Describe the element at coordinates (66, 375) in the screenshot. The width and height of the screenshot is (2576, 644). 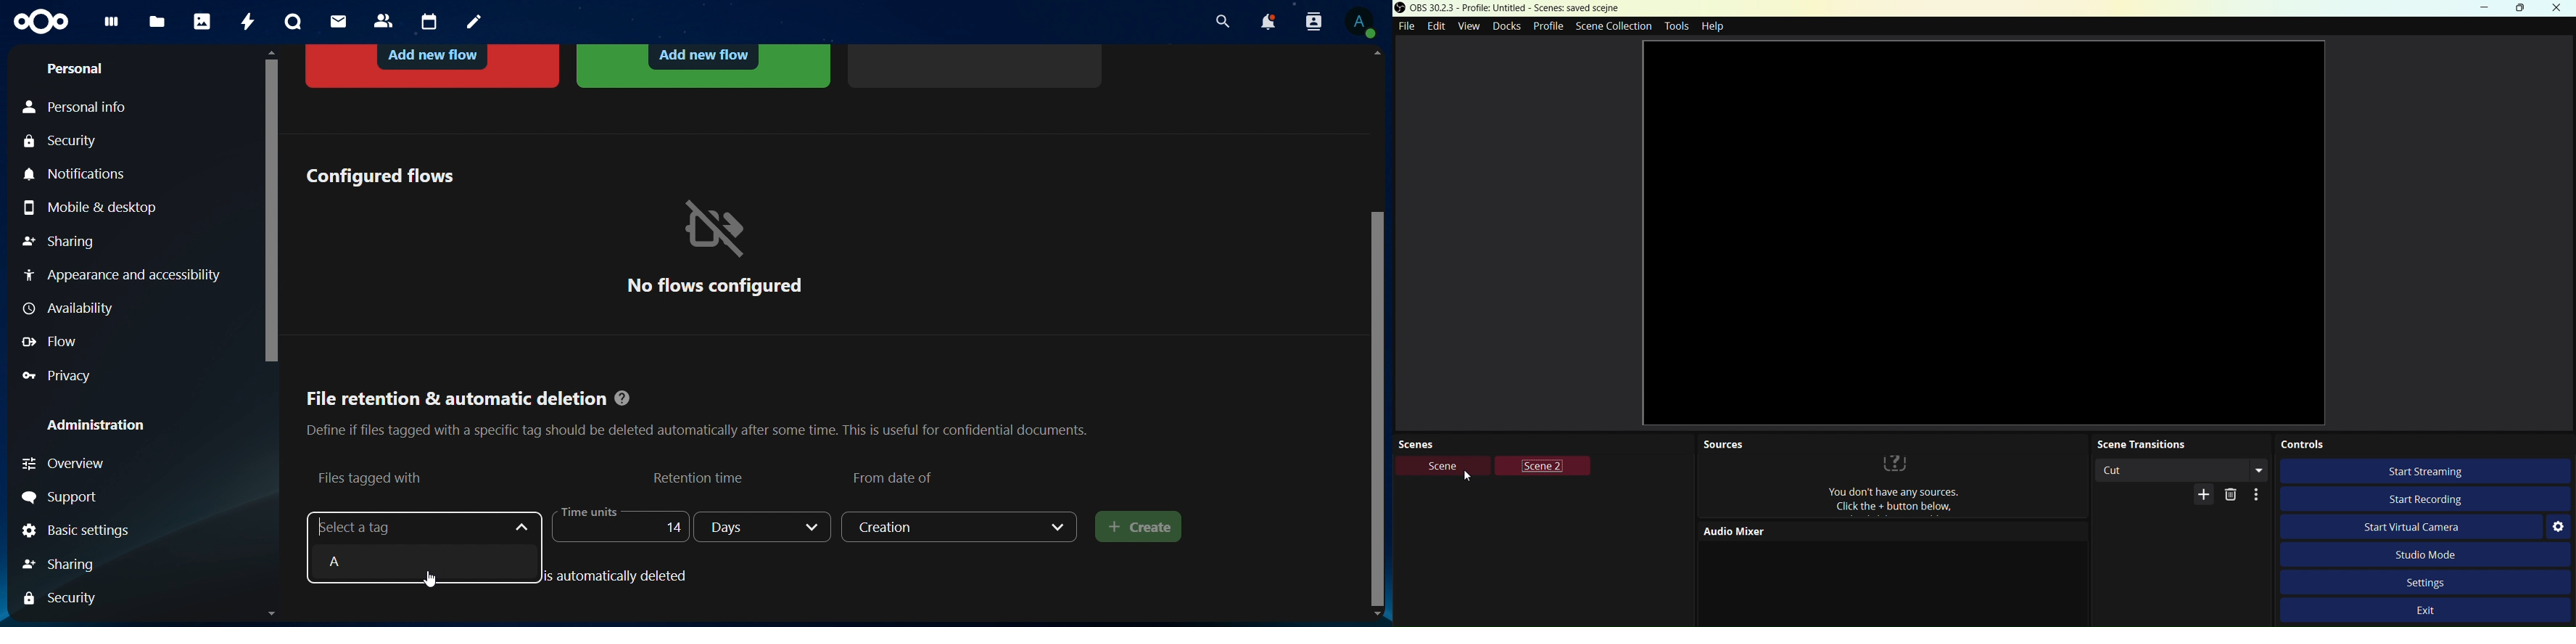
I see `privacy` at that location.